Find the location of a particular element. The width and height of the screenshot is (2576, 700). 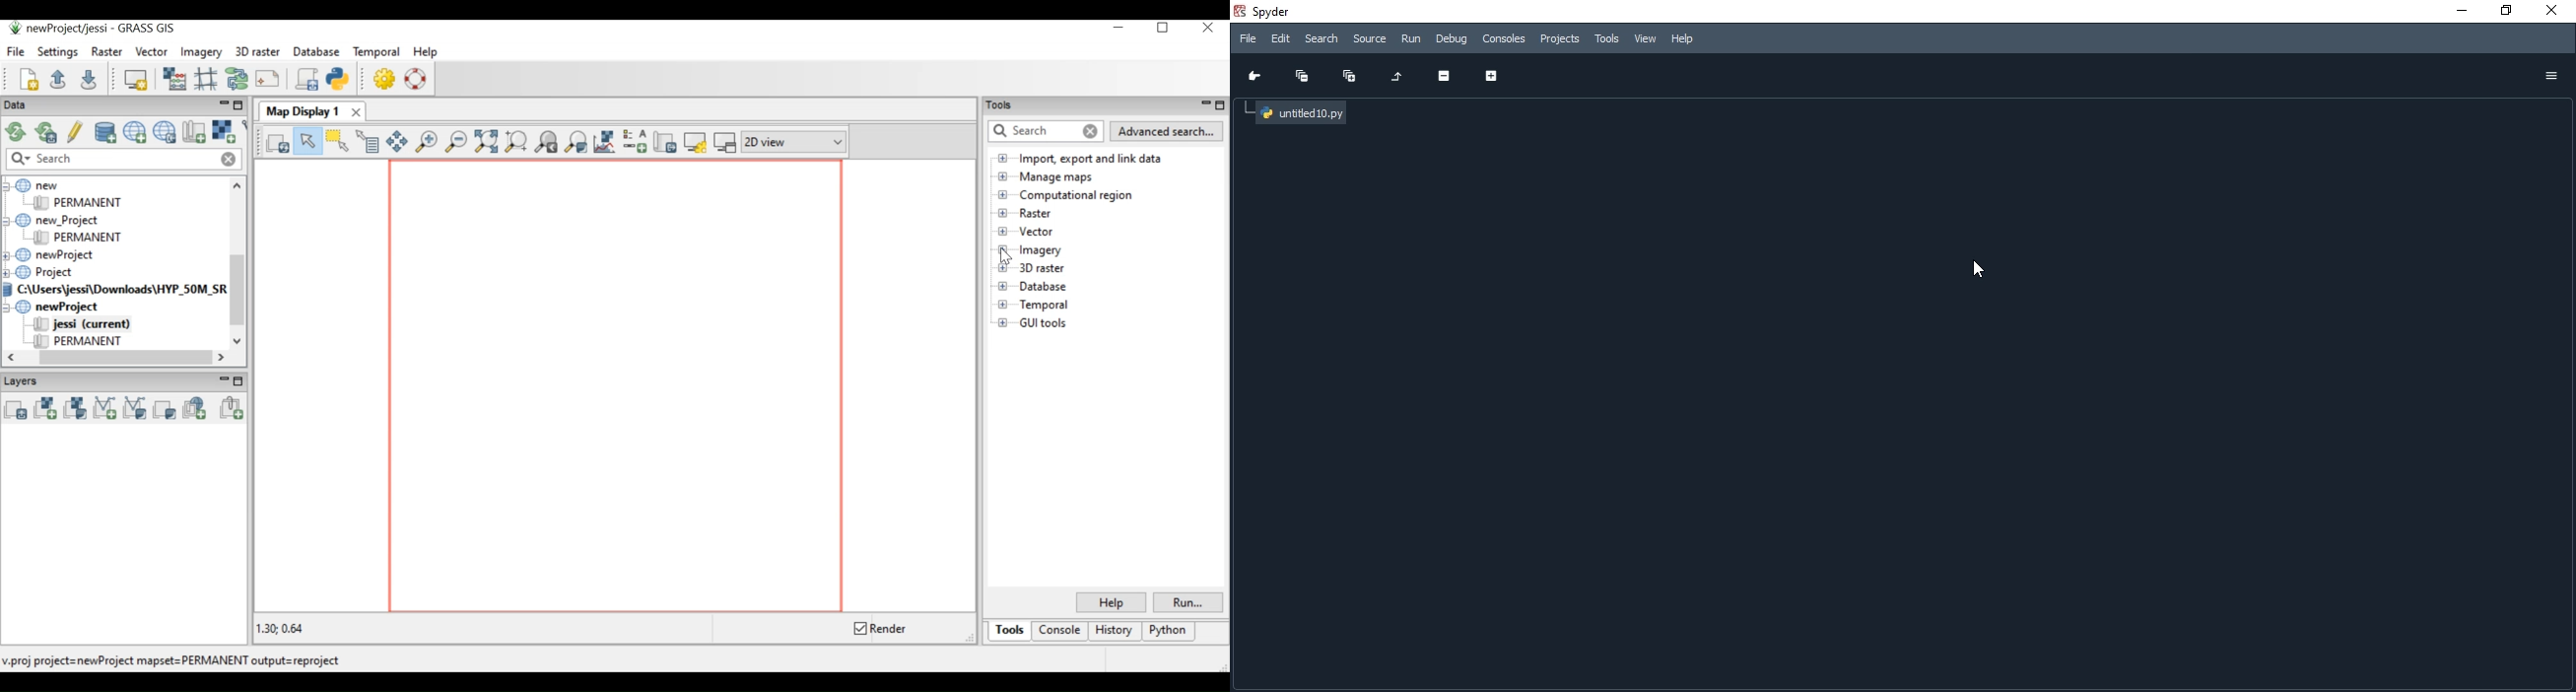

edit is located at coordinates (1280, 38).